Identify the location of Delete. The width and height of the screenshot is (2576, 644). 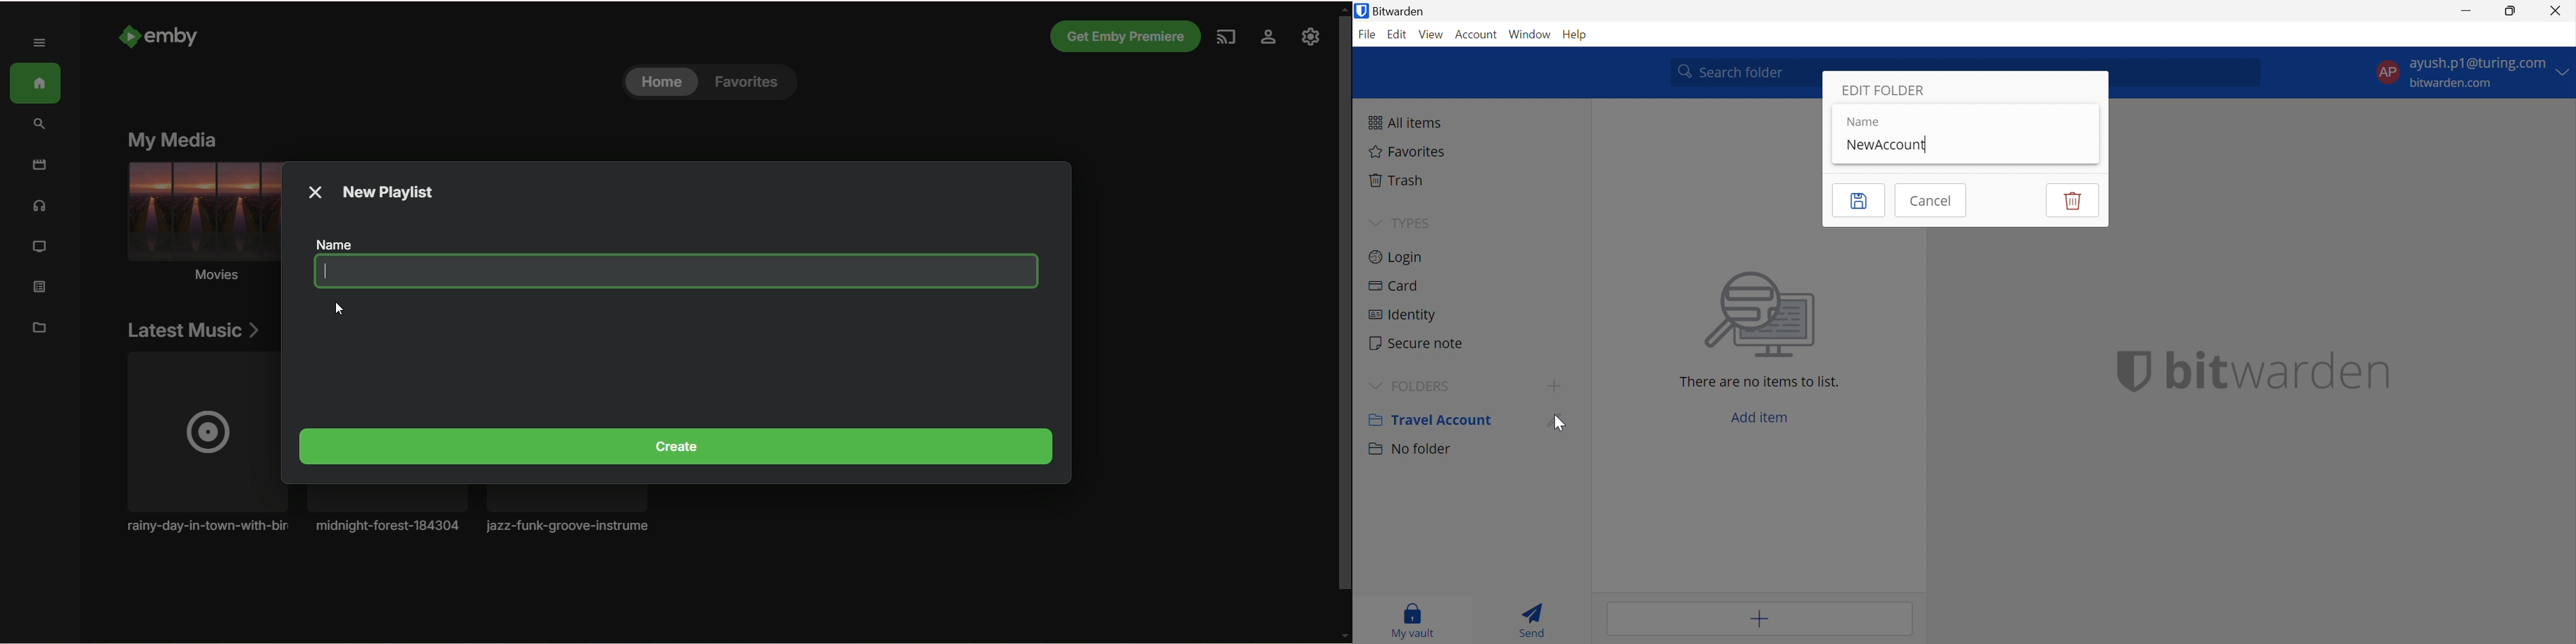
(2071, 200).